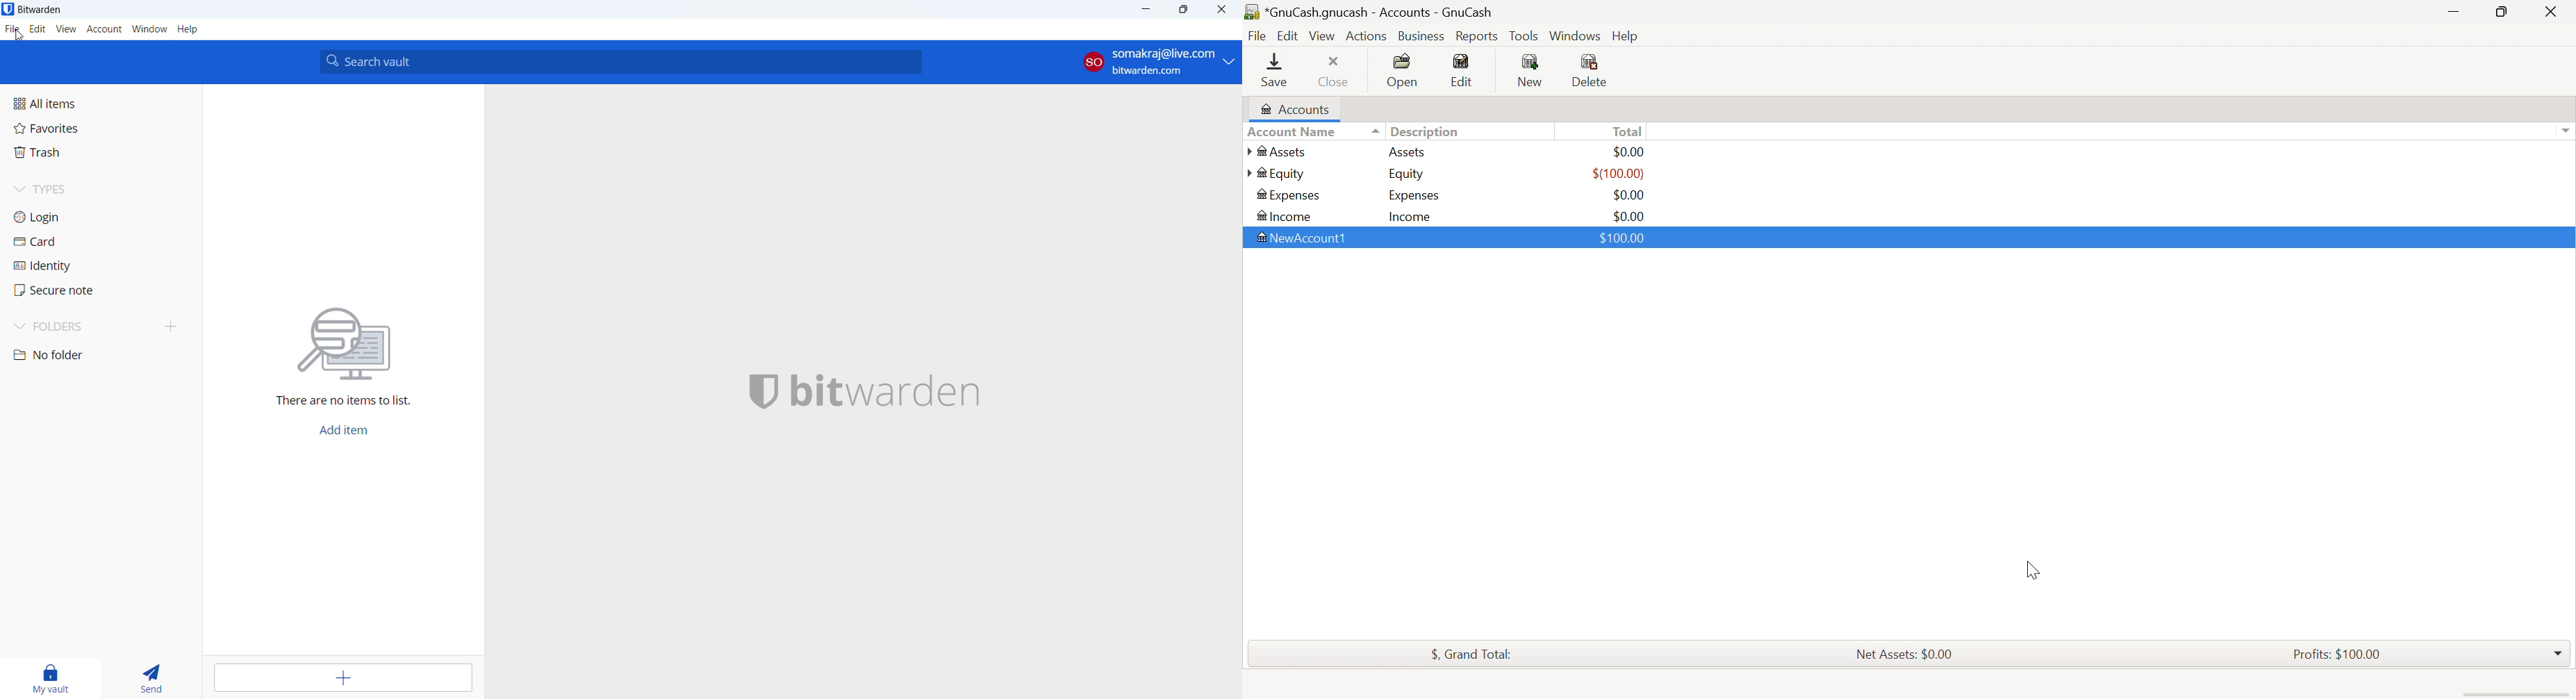 This screenshot has width=2576, height=700. What do you see at coordinates (1367, 36) in the screenshot?
I see `Actions` at bounding box center [1367, 36].